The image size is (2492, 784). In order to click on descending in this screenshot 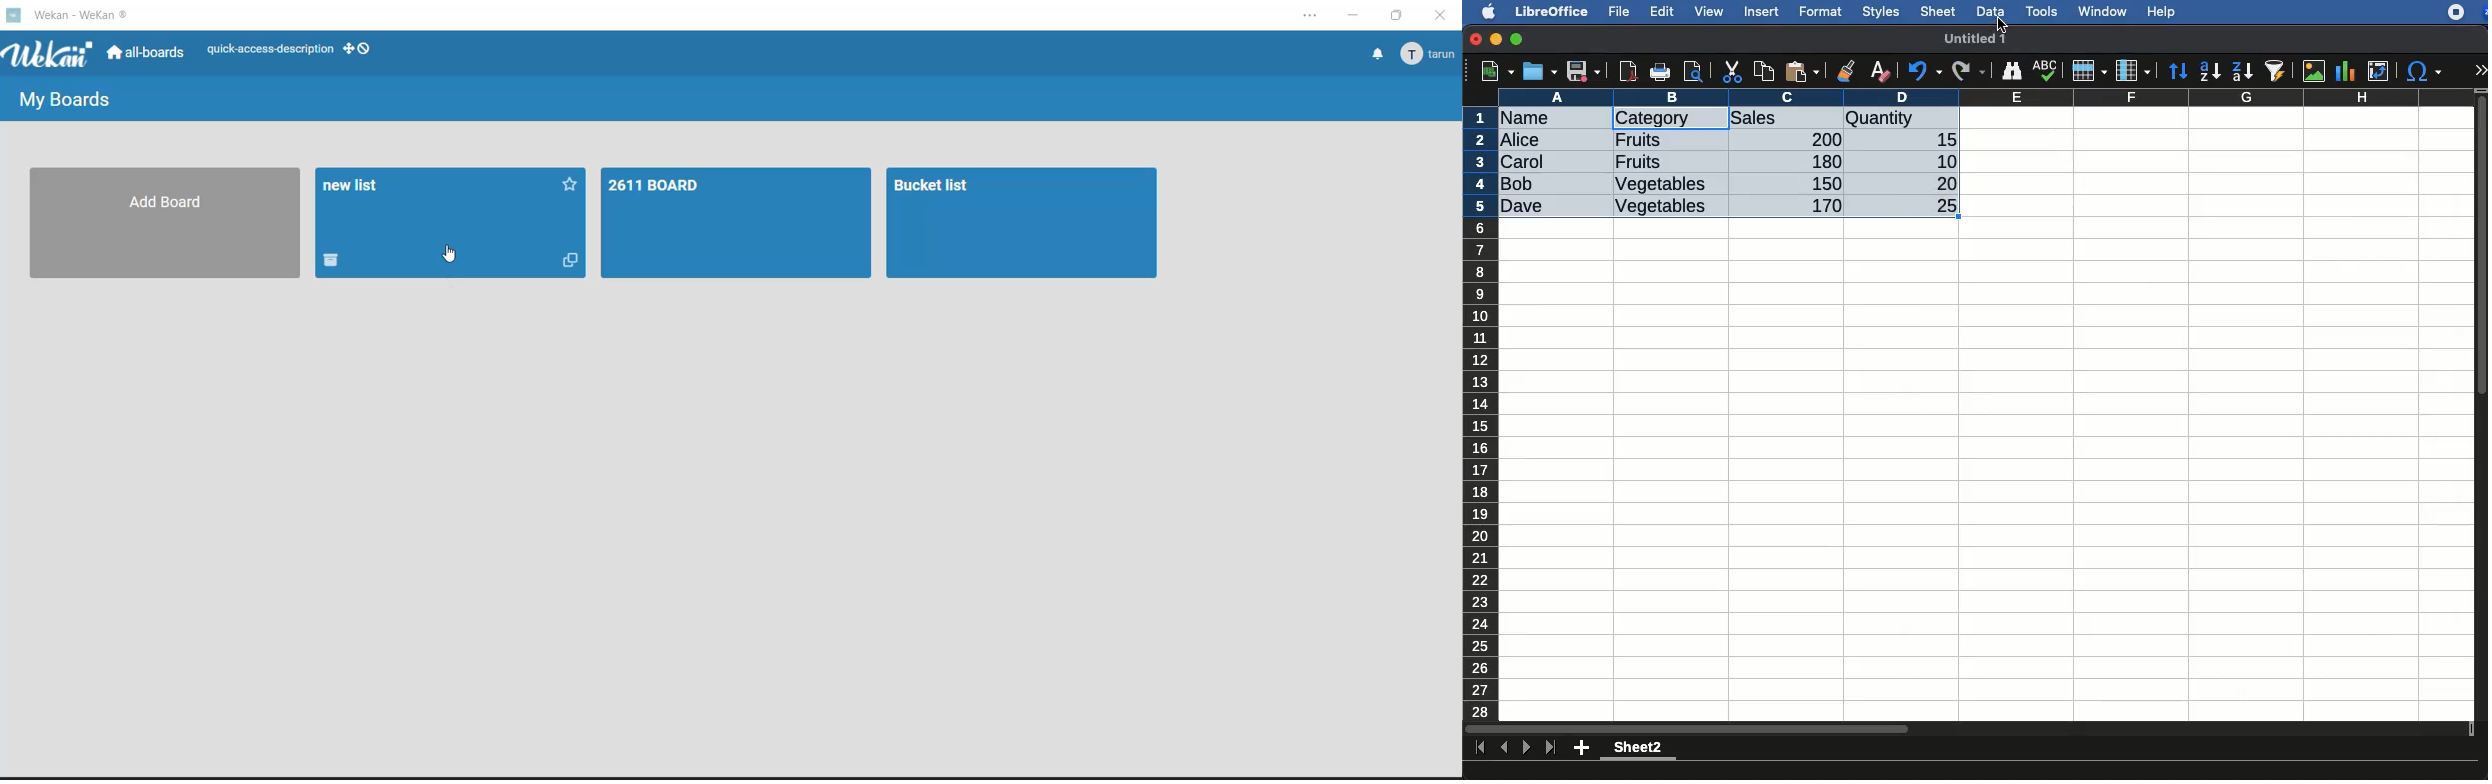, I will do `click(2243, 72)`.